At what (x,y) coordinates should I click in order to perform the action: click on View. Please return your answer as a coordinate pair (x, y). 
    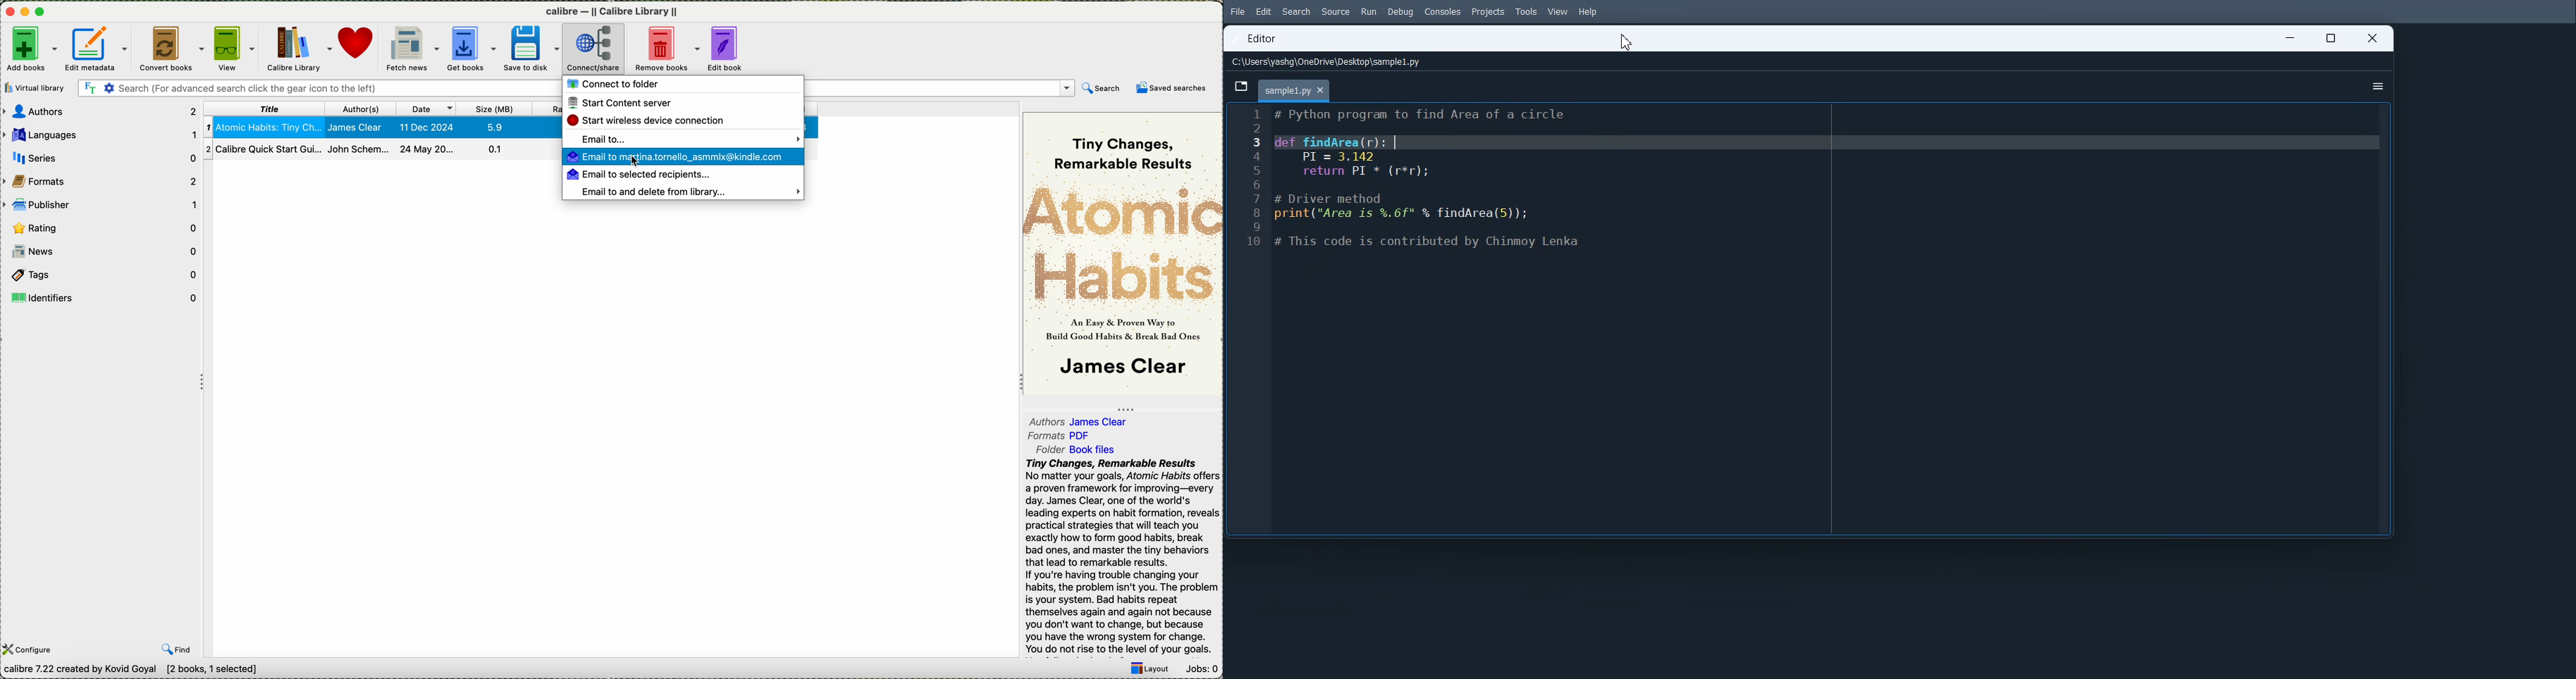
    Looking at the image, I should click on (1558, 11).